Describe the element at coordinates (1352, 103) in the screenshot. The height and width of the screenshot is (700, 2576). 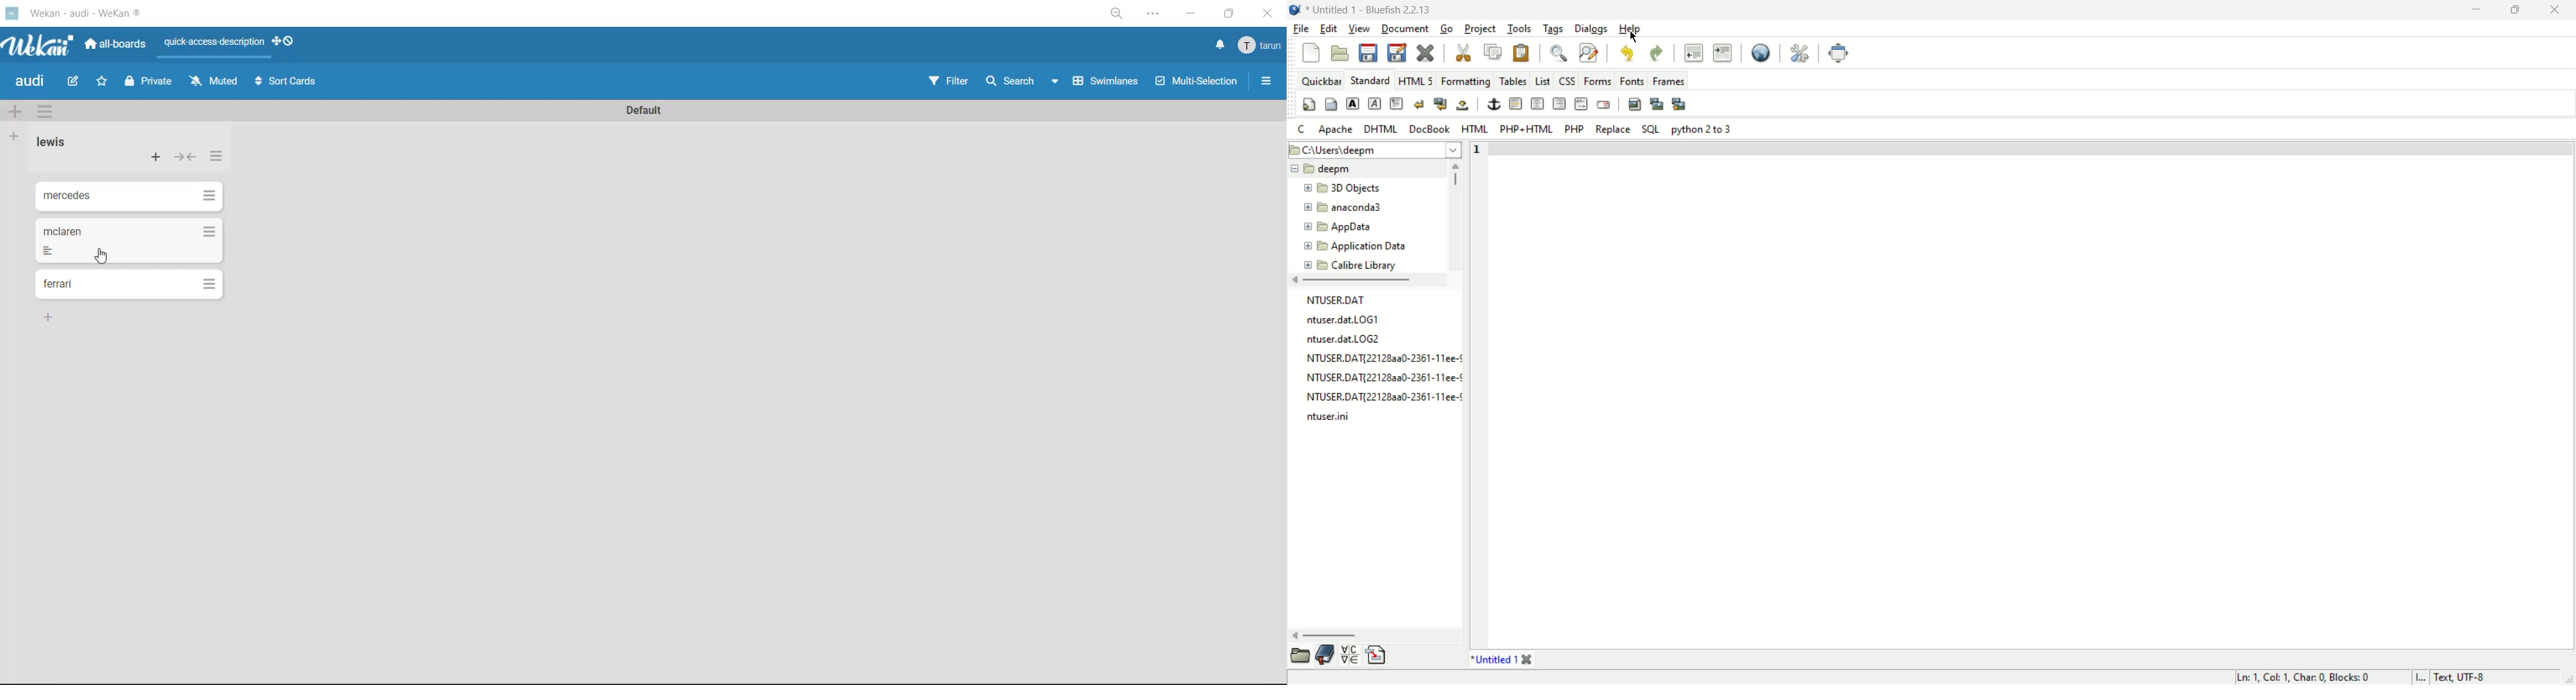
I see `strong` at that location.